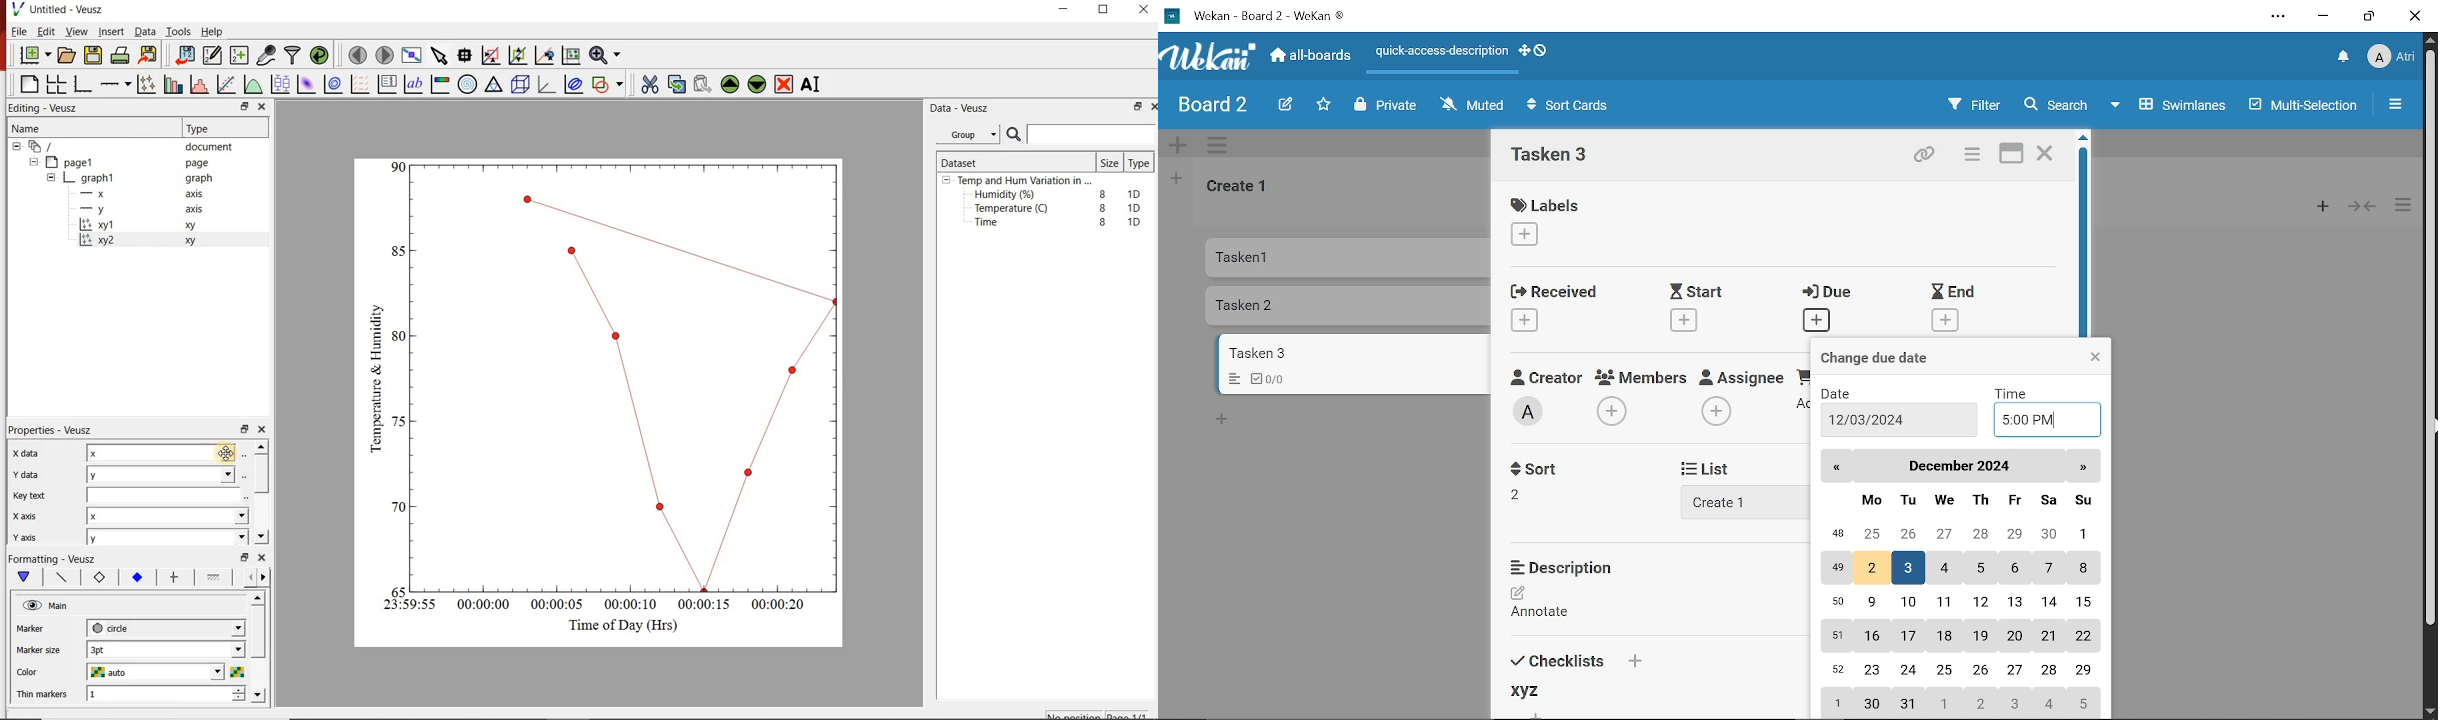 This screenshot has height=728, width=2464. What do you see at coordinates (1439, 51) in the screenshot?
I see `Quick access description` at bounding box center [1439, 51].